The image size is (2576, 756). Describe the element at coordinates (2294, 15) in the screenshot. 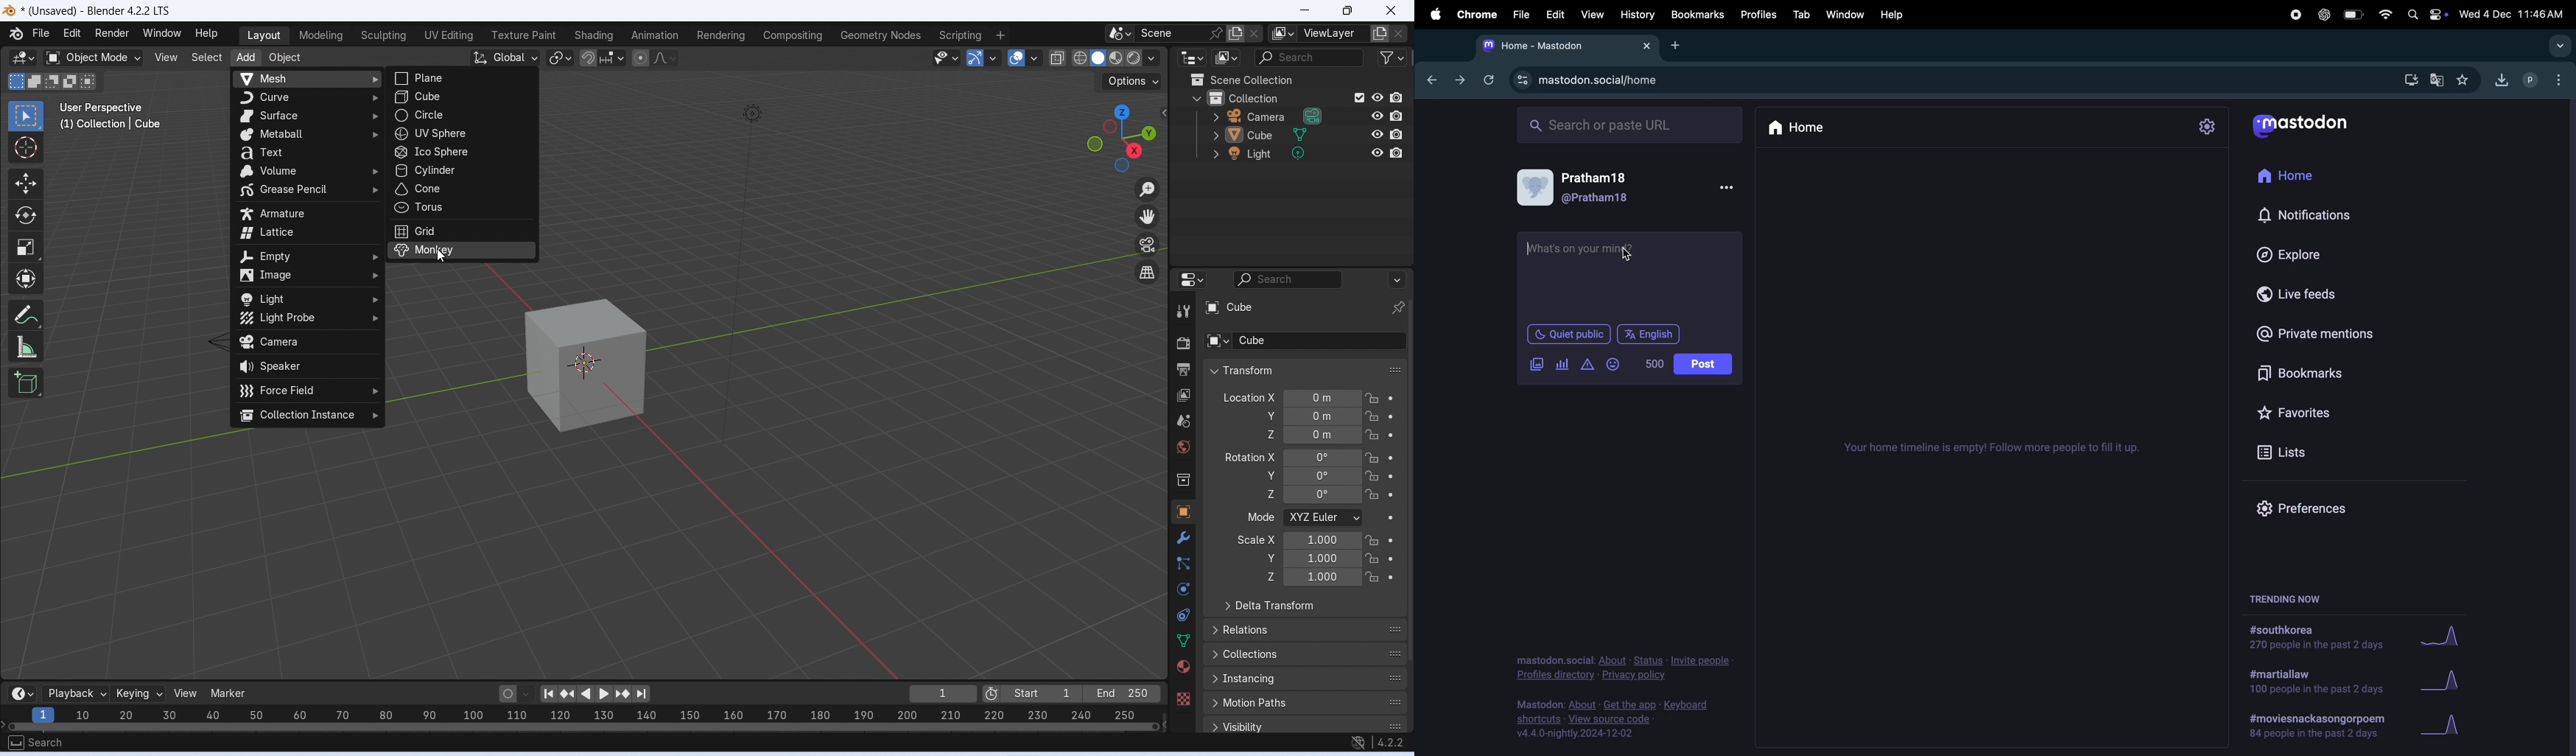

I see `record` at that location.